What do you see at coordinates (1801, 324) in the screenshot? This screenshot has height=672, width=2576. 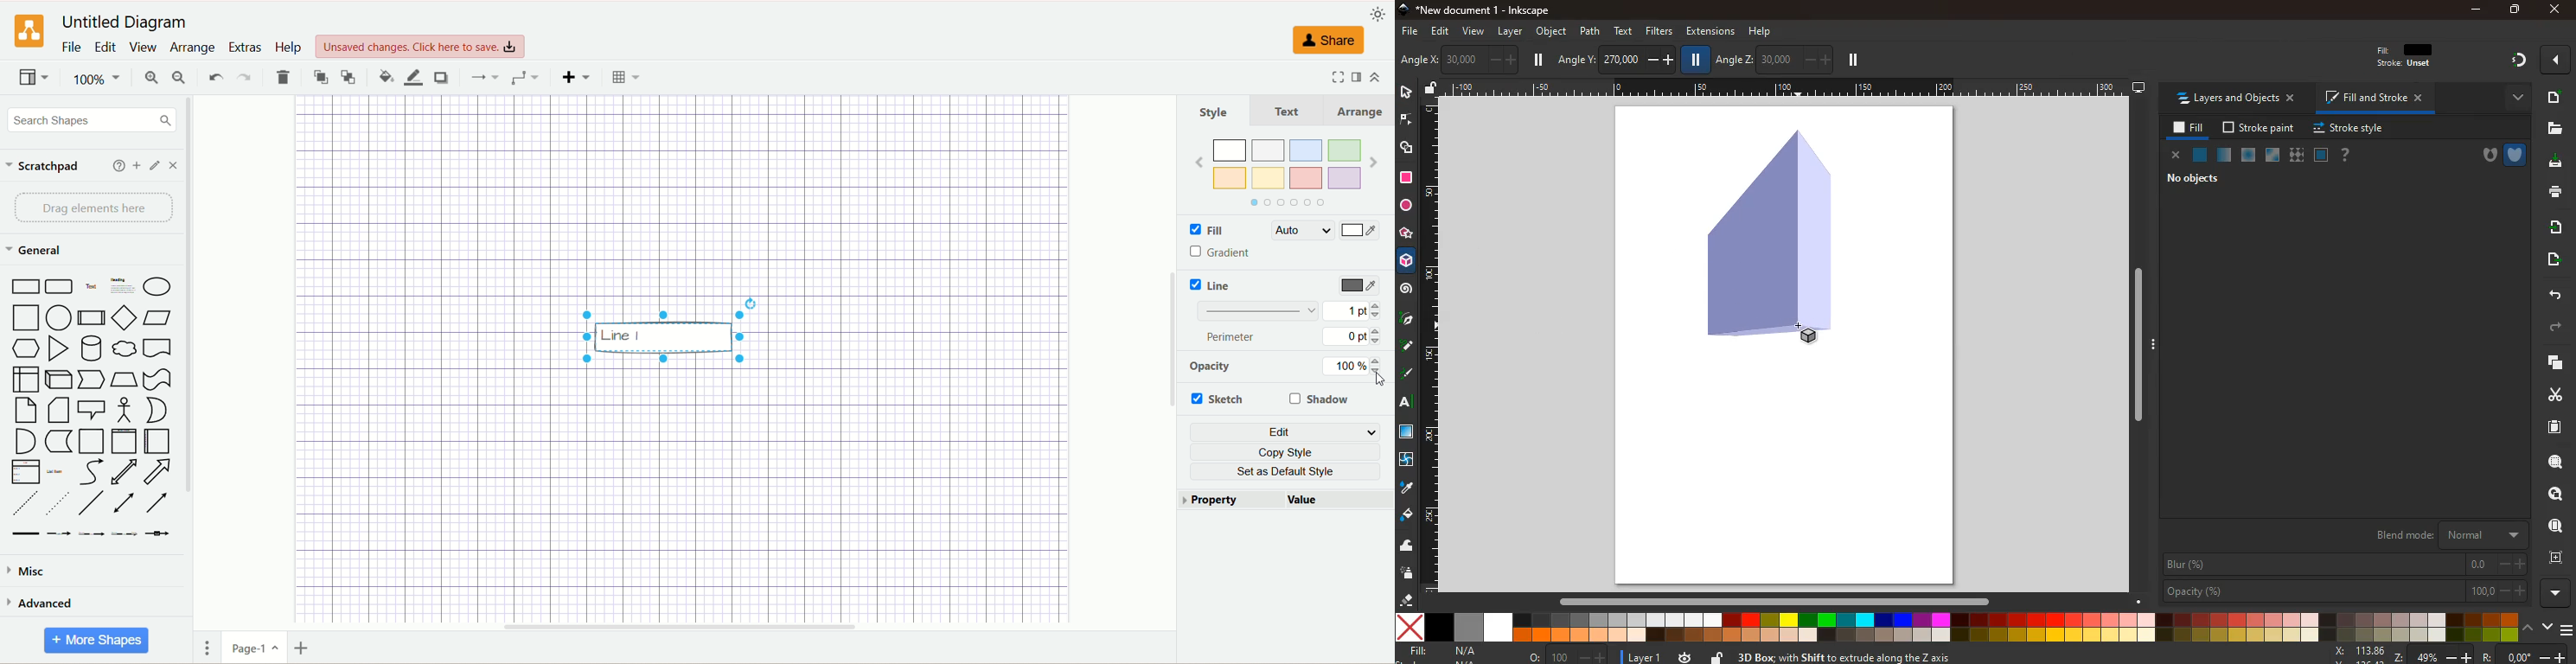 I see `cursor` at bounding box center [1801, 324].